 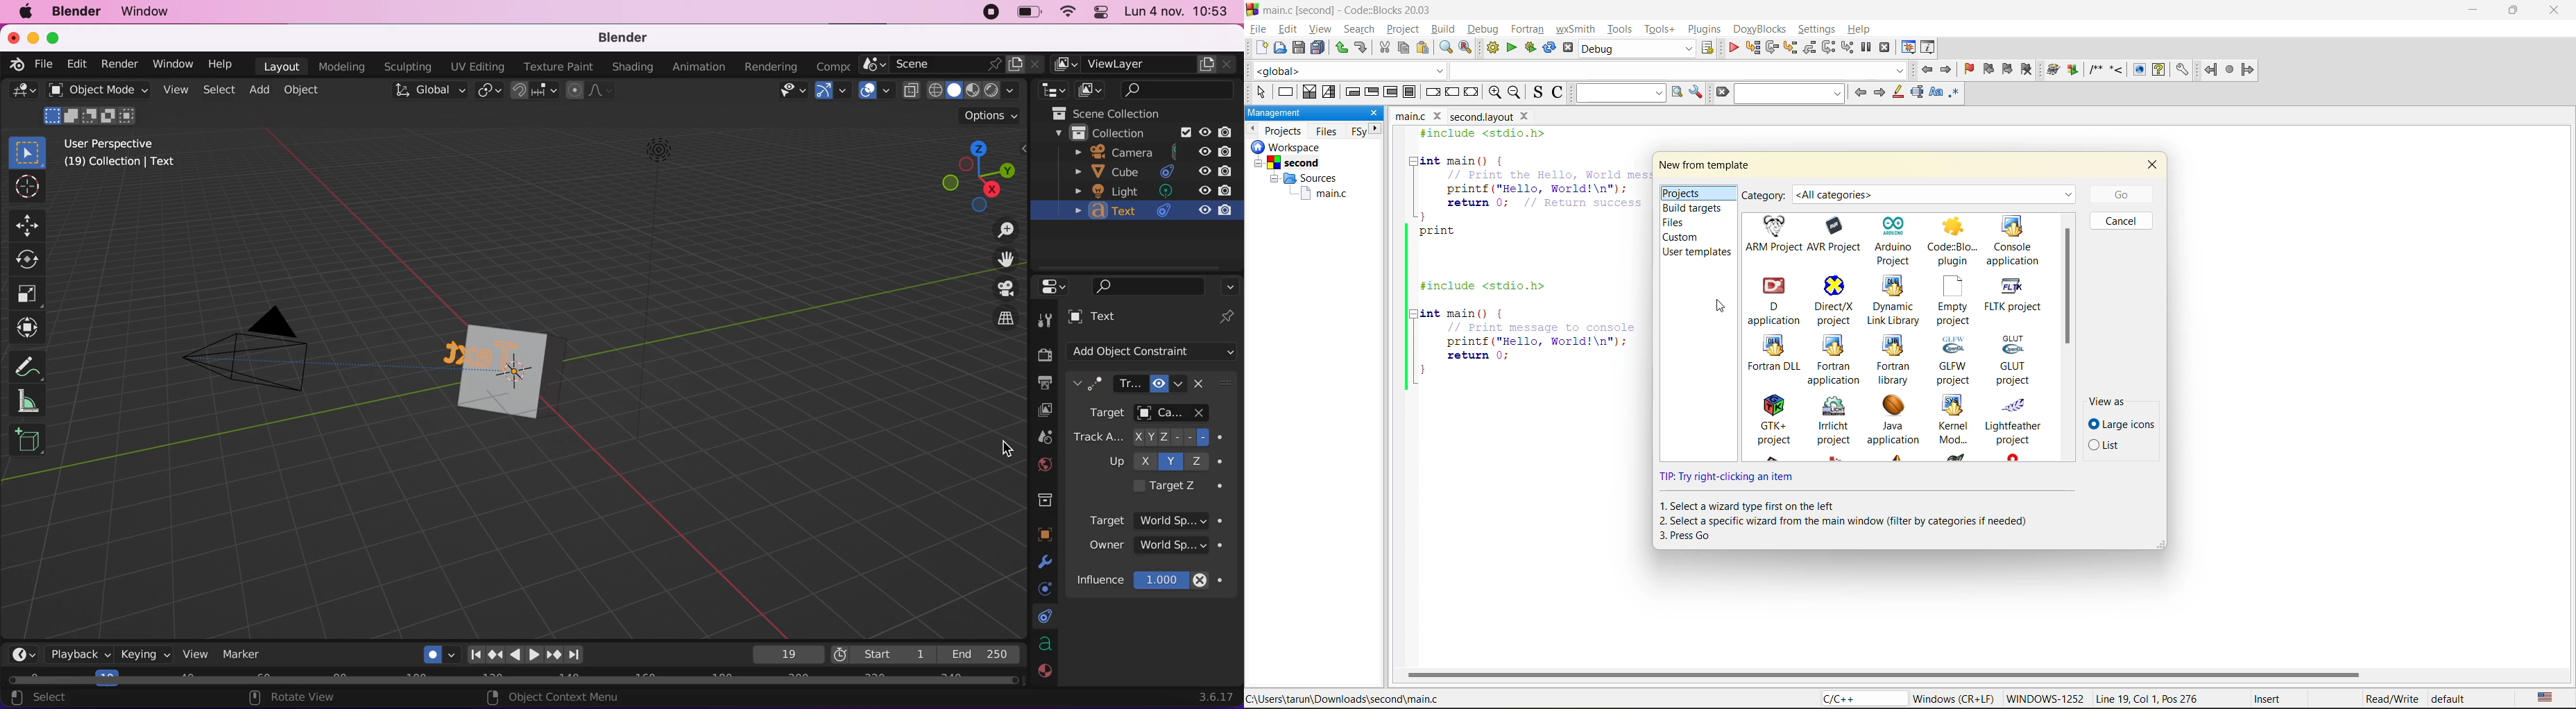 What do you see at coordinates (1042, 588) in the screenshot?
I see `physics` at bounding box center [1042, 588].